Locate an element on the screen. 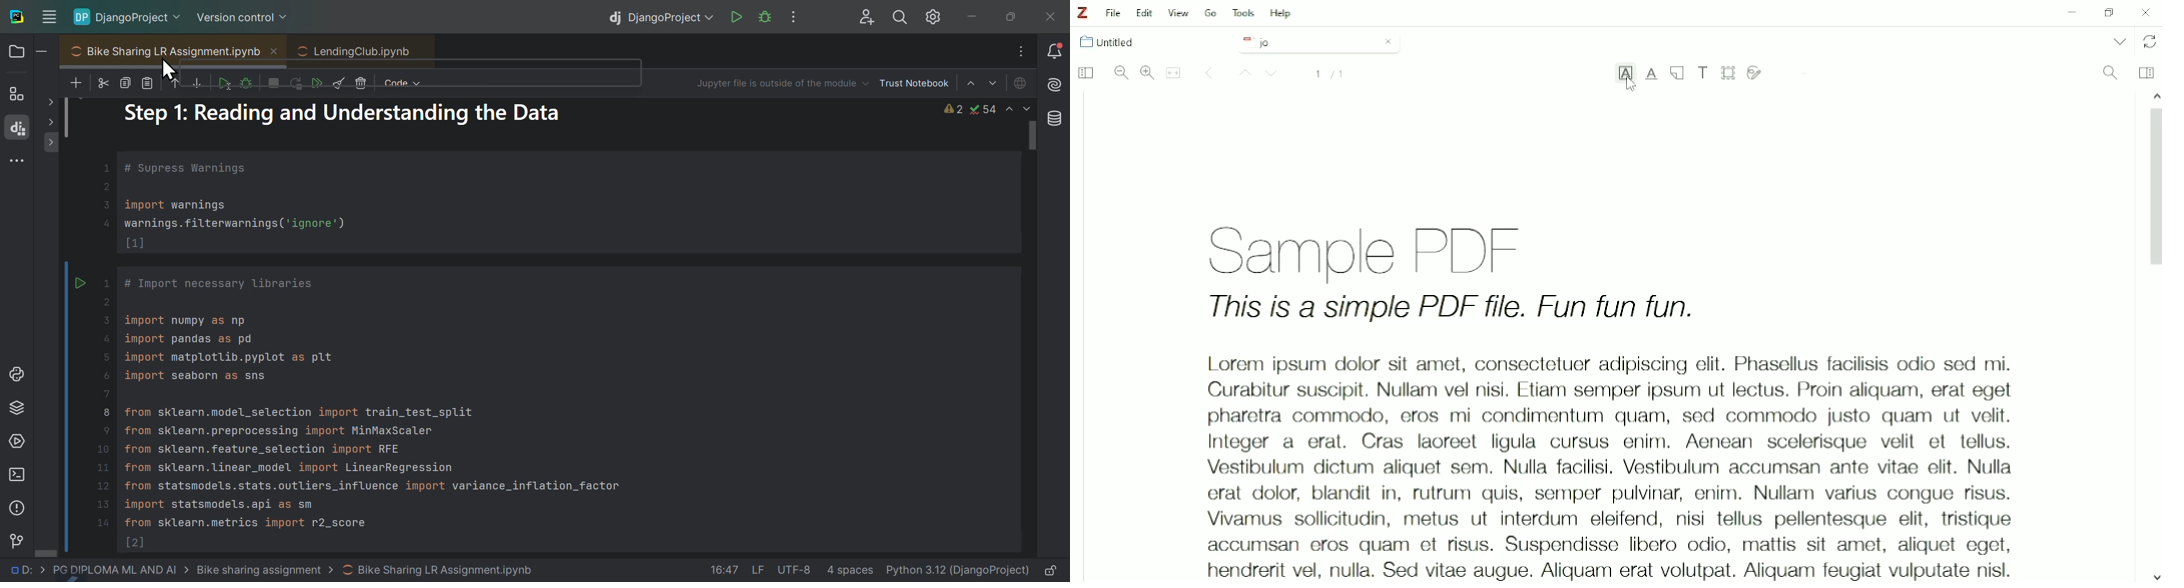  Change Page is located at coordinates (1209, 74).